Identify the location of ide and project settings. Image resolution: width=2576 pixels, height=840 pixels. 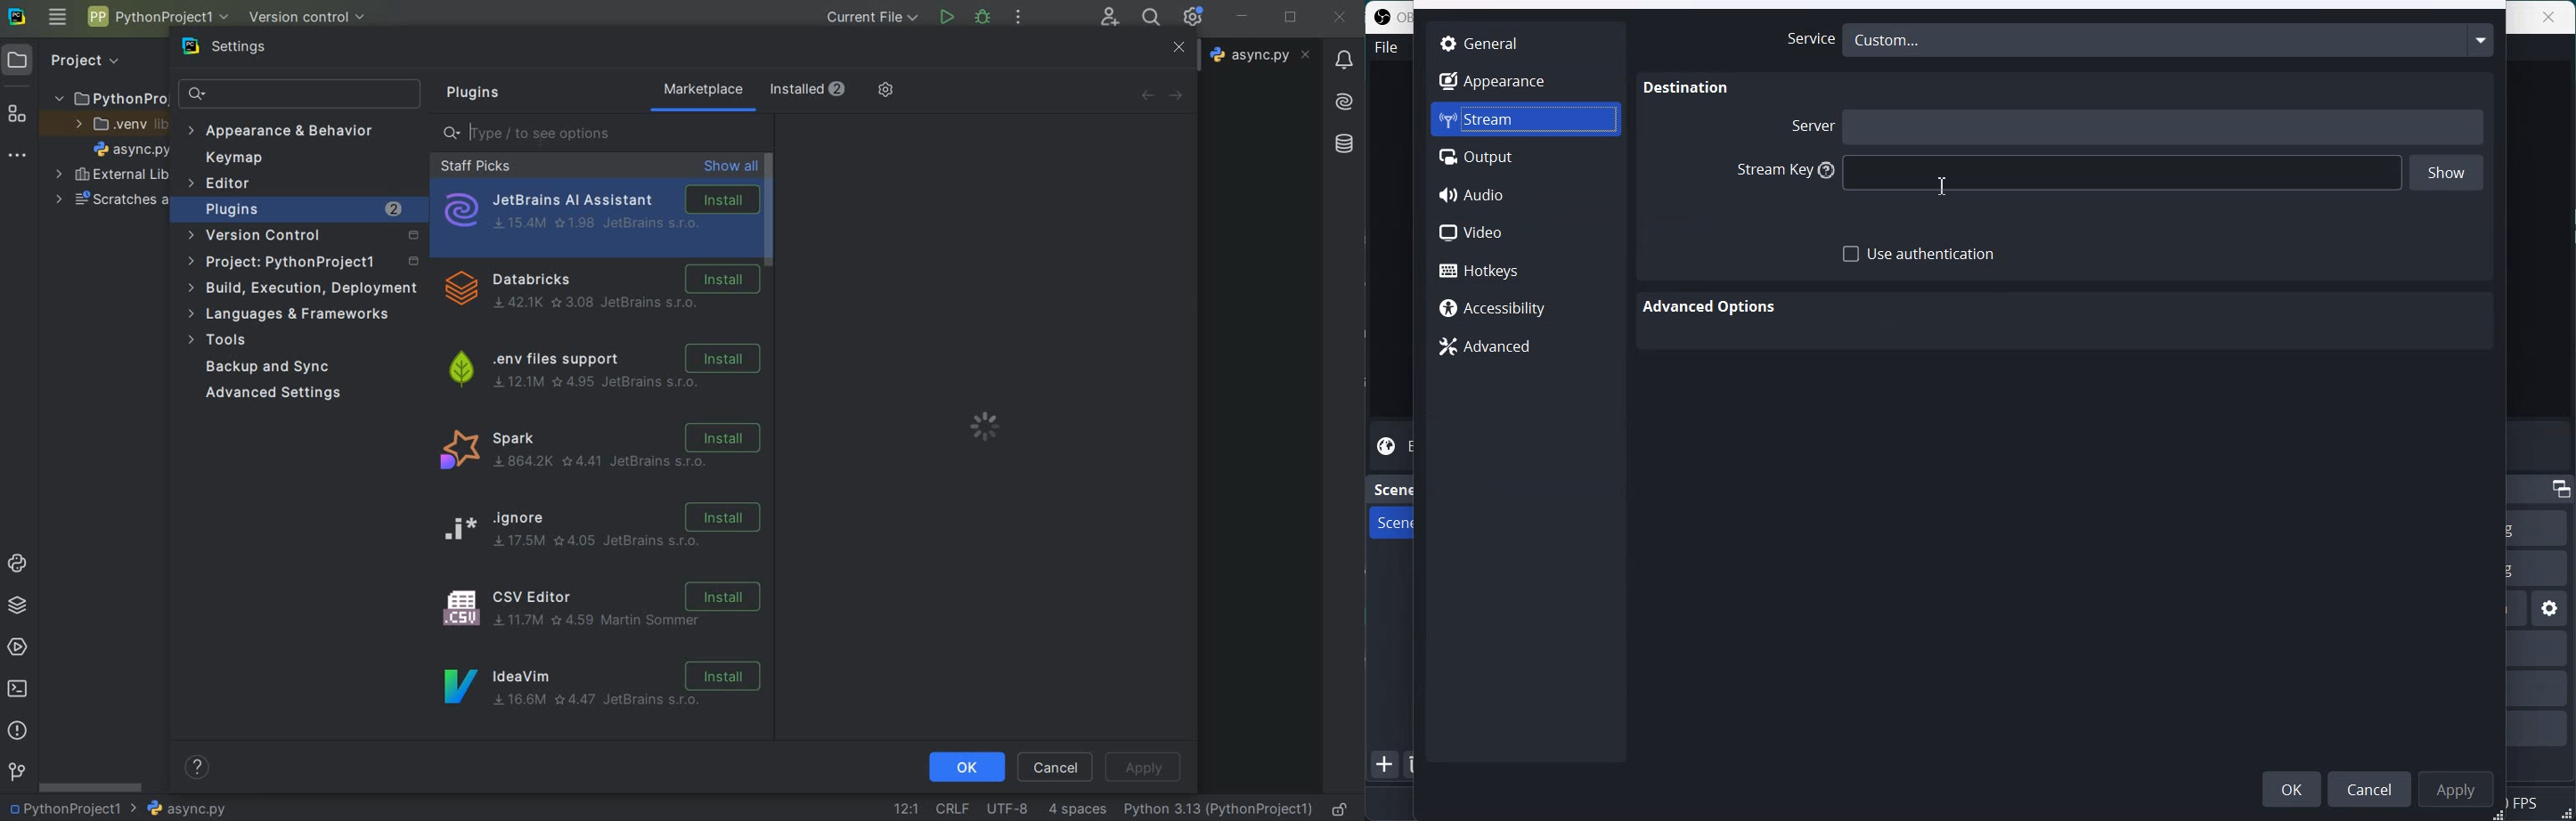
(1193, 18).